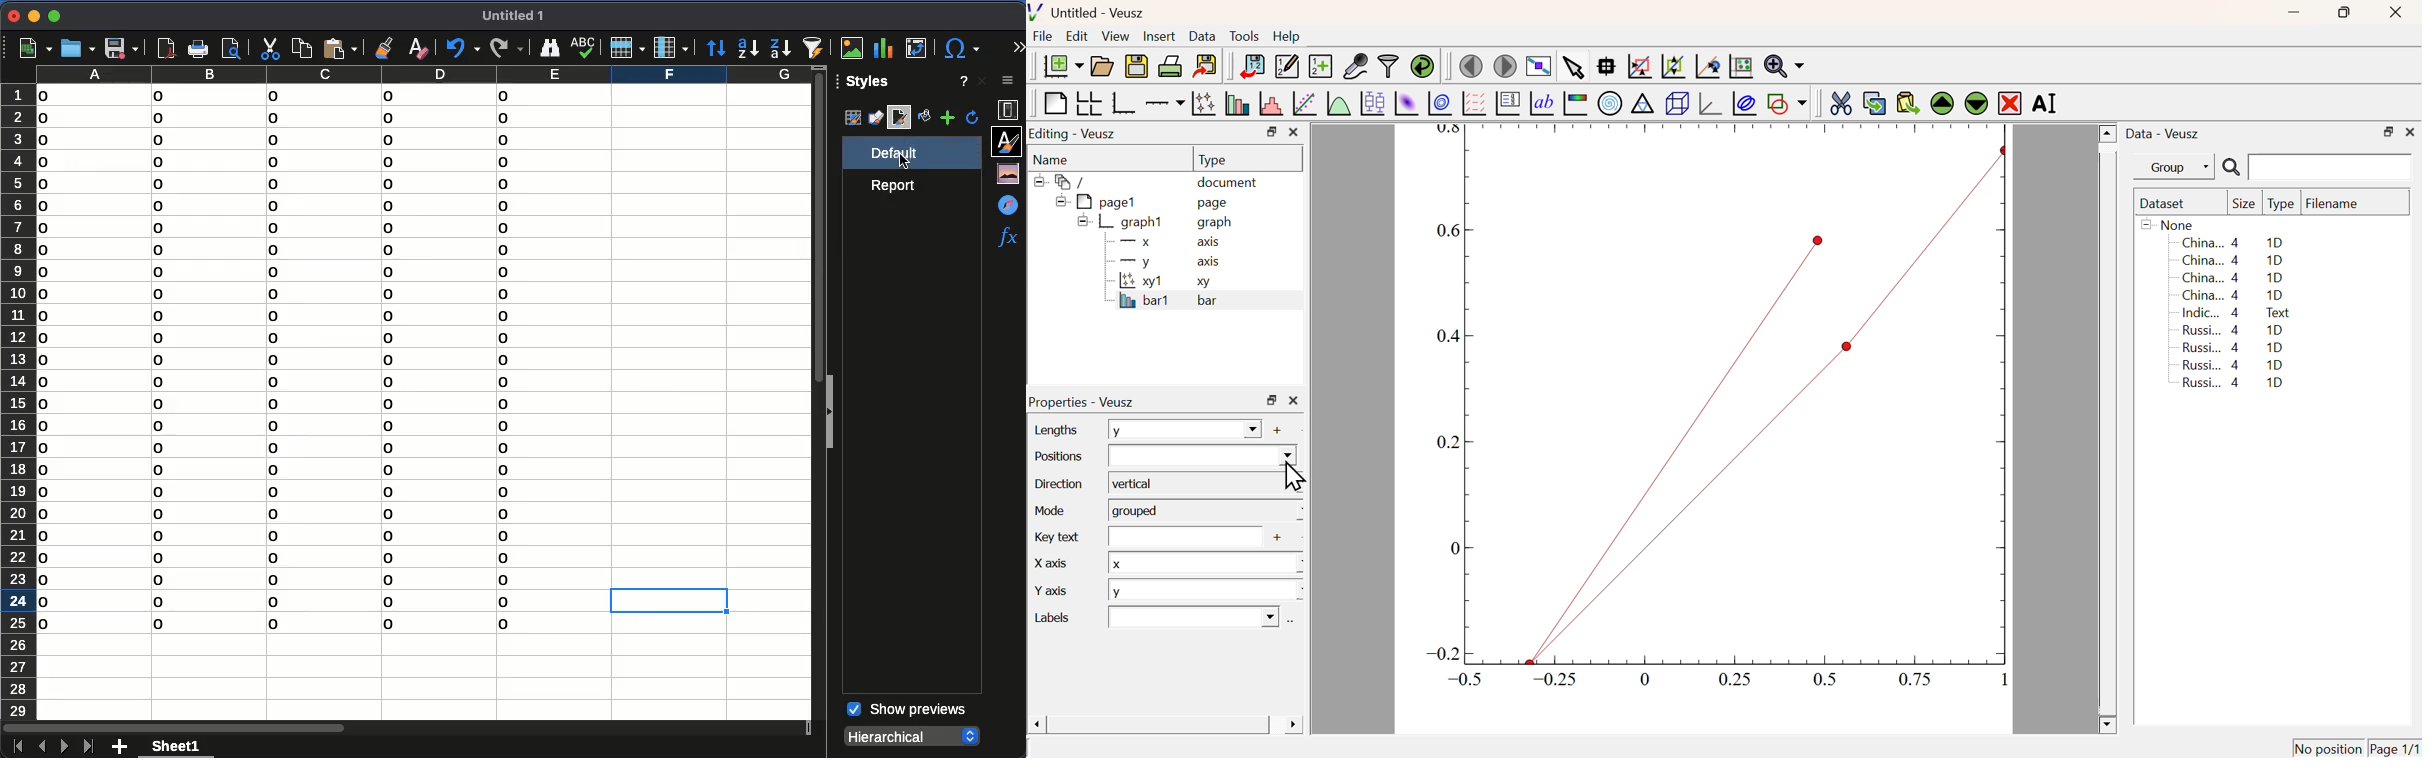 The width and height of the screenshot is (2436, 784). I want to click on Lengths, so click(1054, 429).